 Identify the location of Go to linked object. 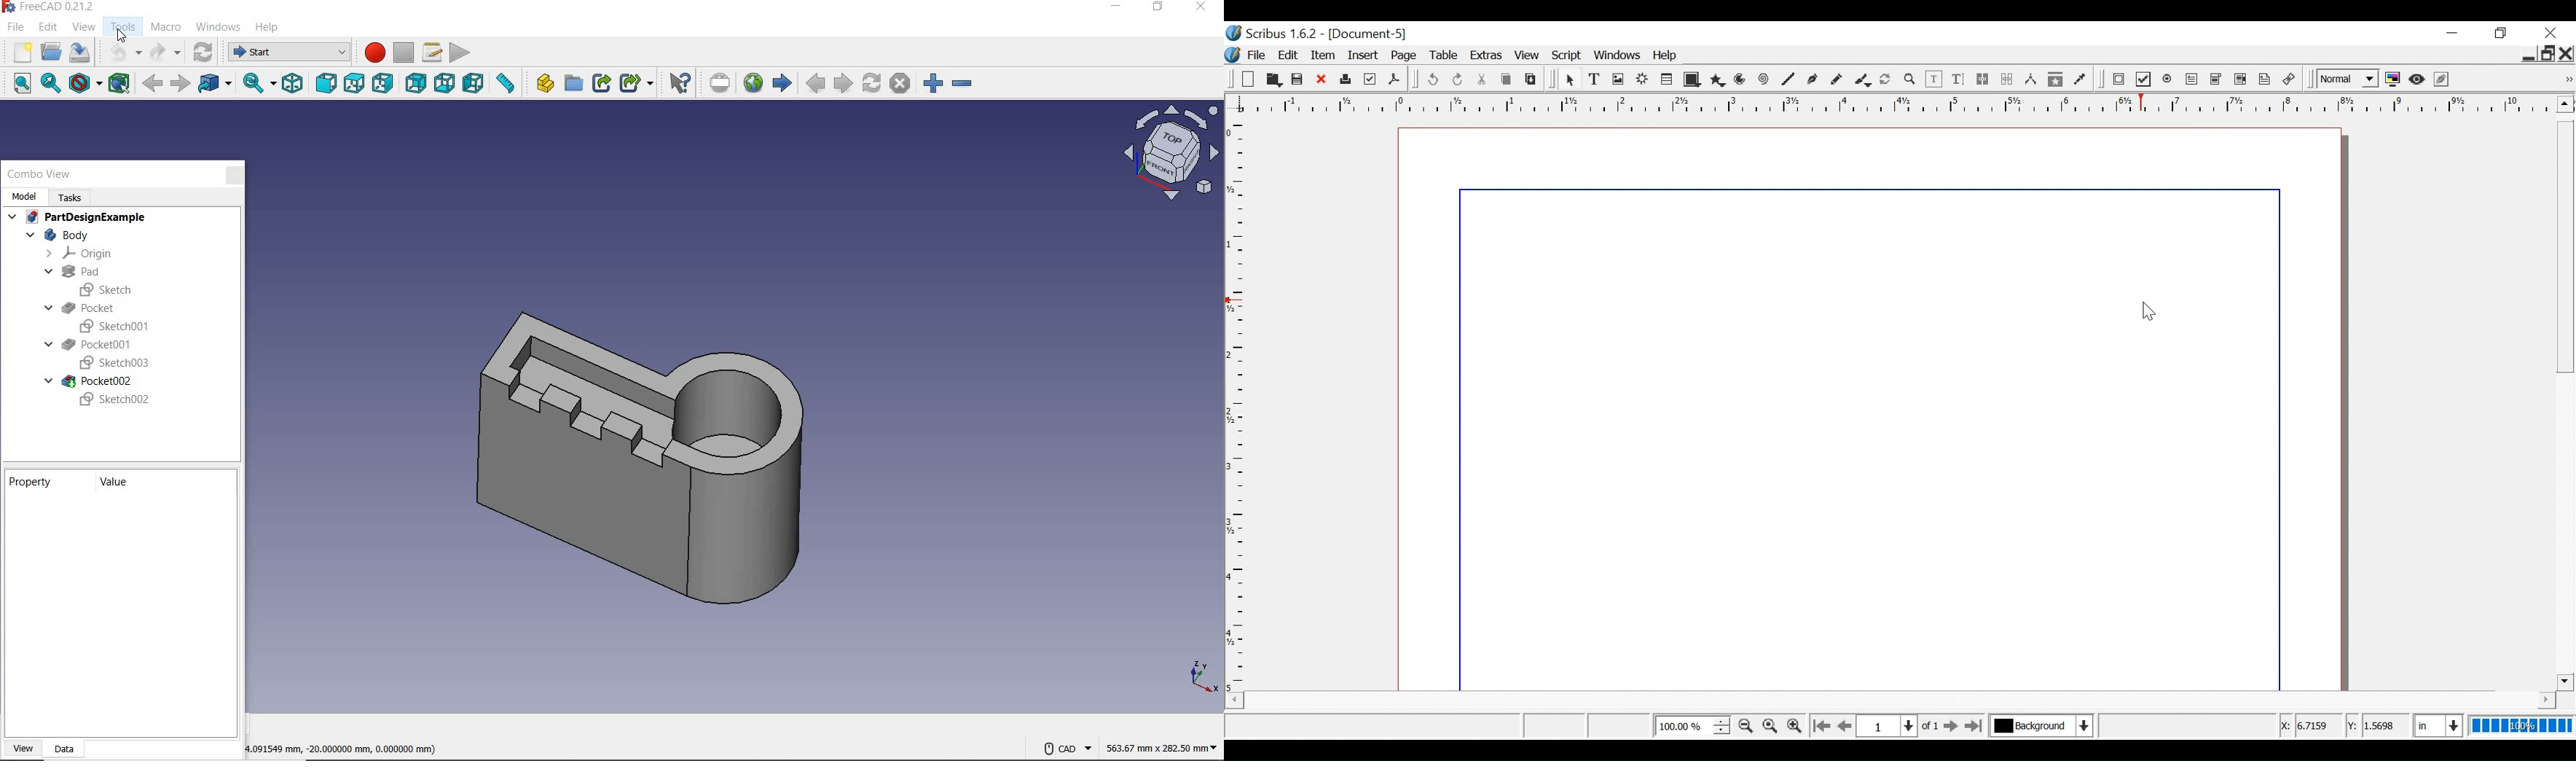
(215, 84).